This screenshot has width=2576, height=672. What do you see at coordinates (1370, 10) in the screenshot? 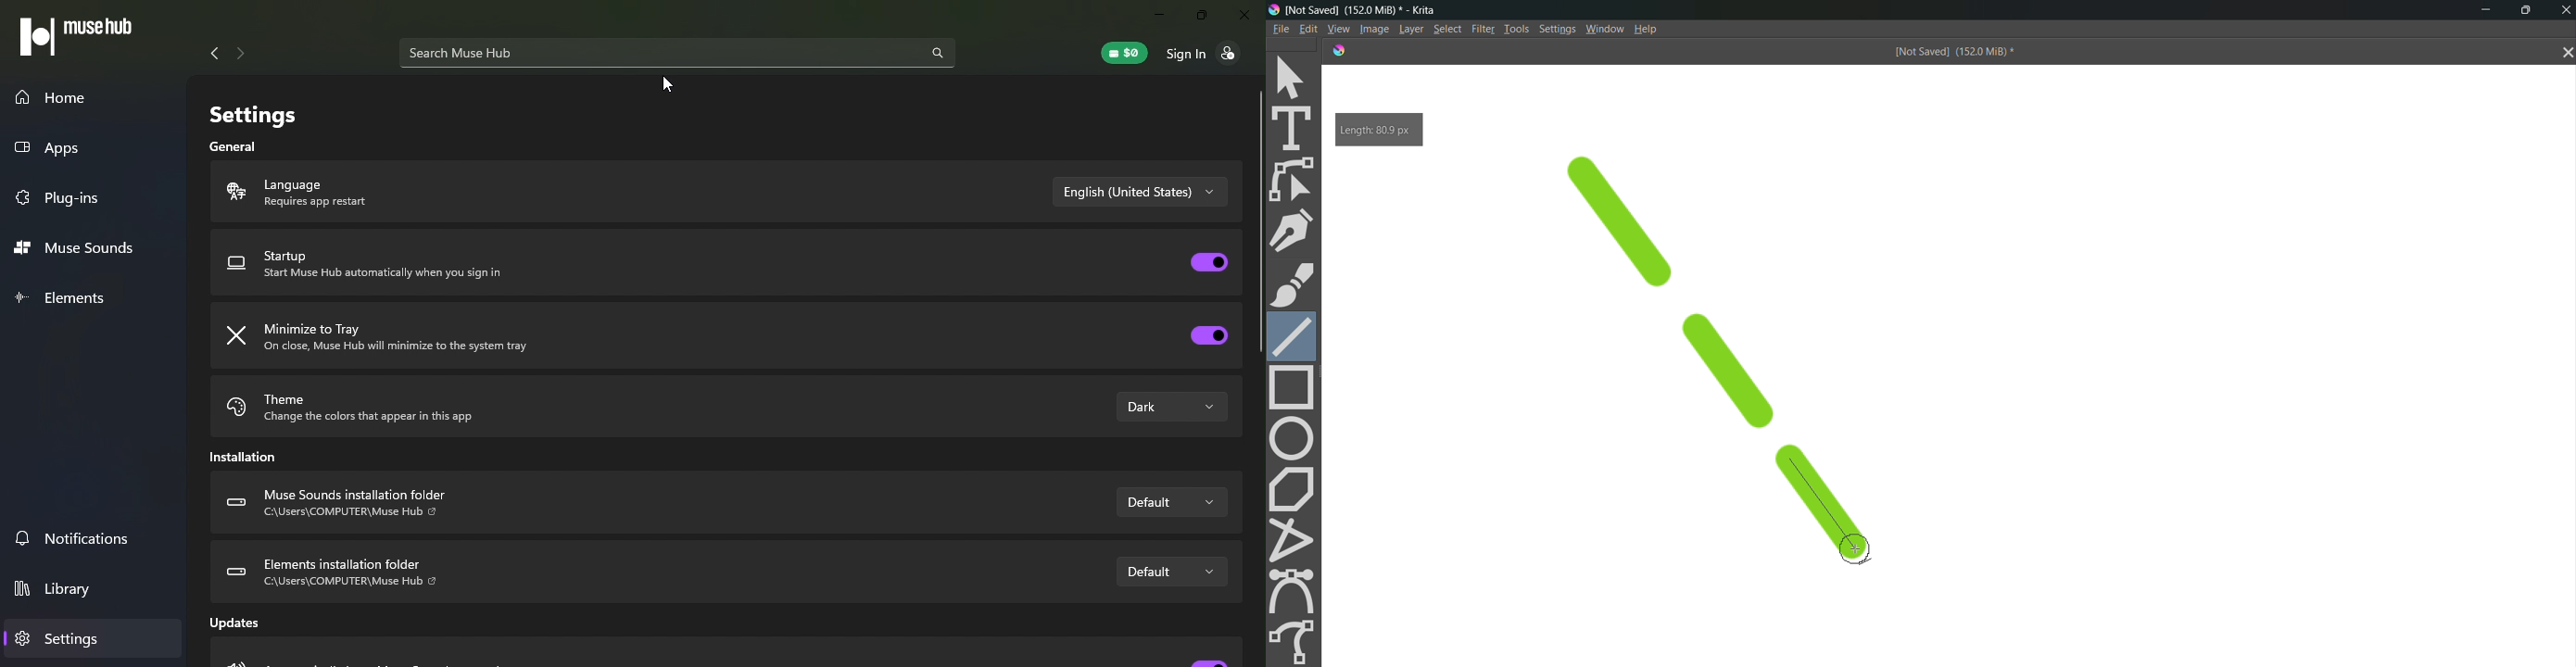
I see `[Not Saved] (151.9 MiB) * - Krita` at bounding box center [1370, 10].